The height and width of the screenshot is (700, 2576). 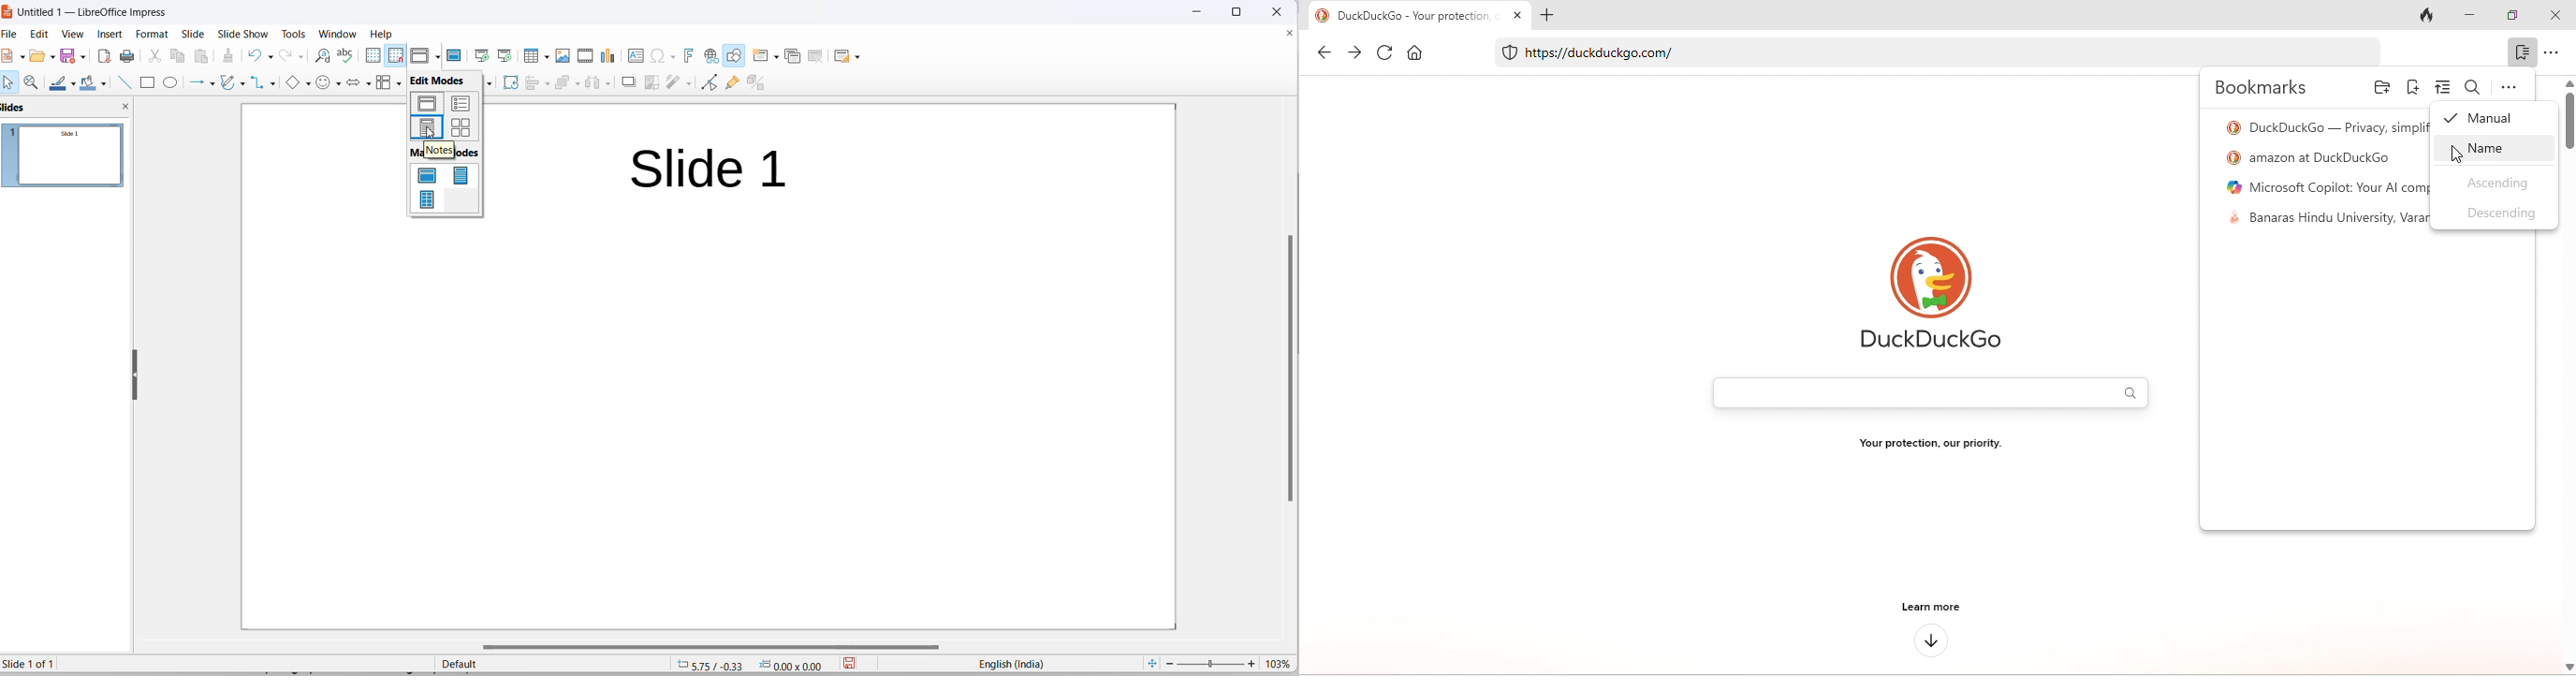 I want to click on slide master type, so click(x=552, y=663).